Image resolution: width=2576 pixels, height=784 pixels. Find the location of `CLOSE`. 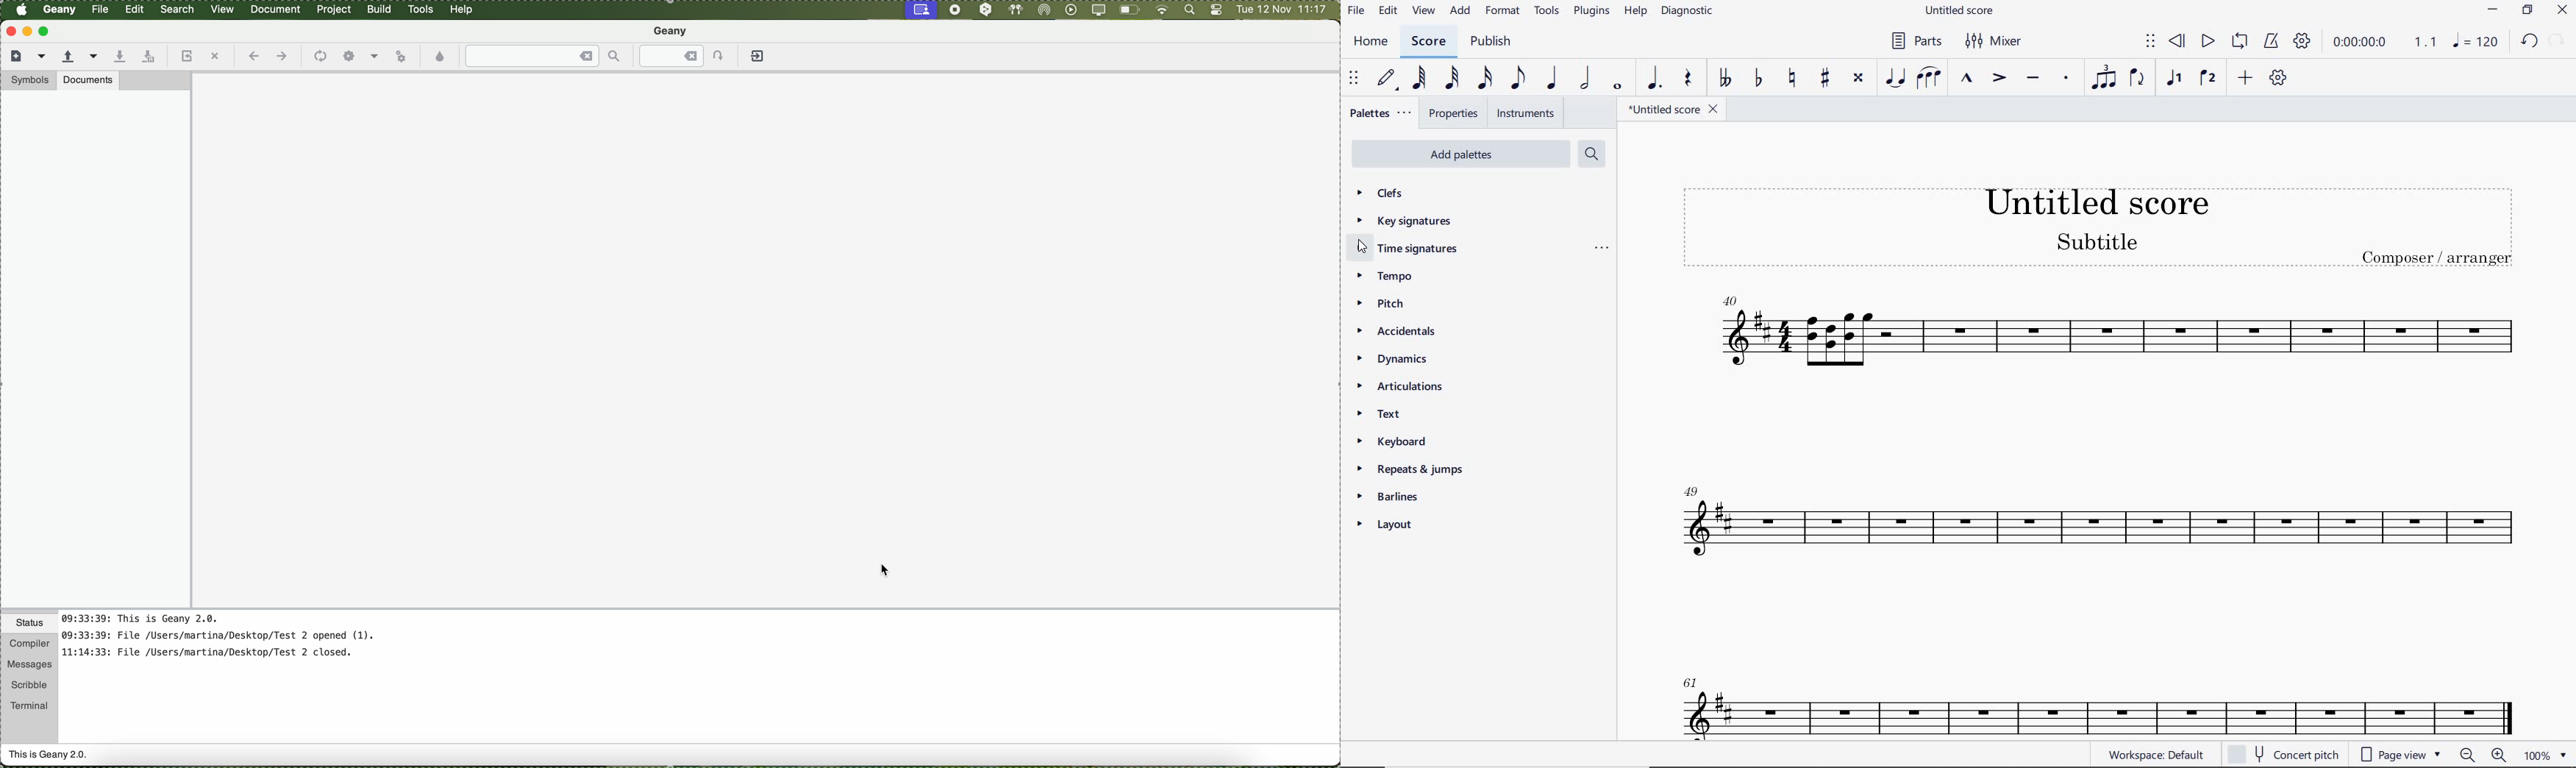

CLOSE is located at coordinates (2562, 10).